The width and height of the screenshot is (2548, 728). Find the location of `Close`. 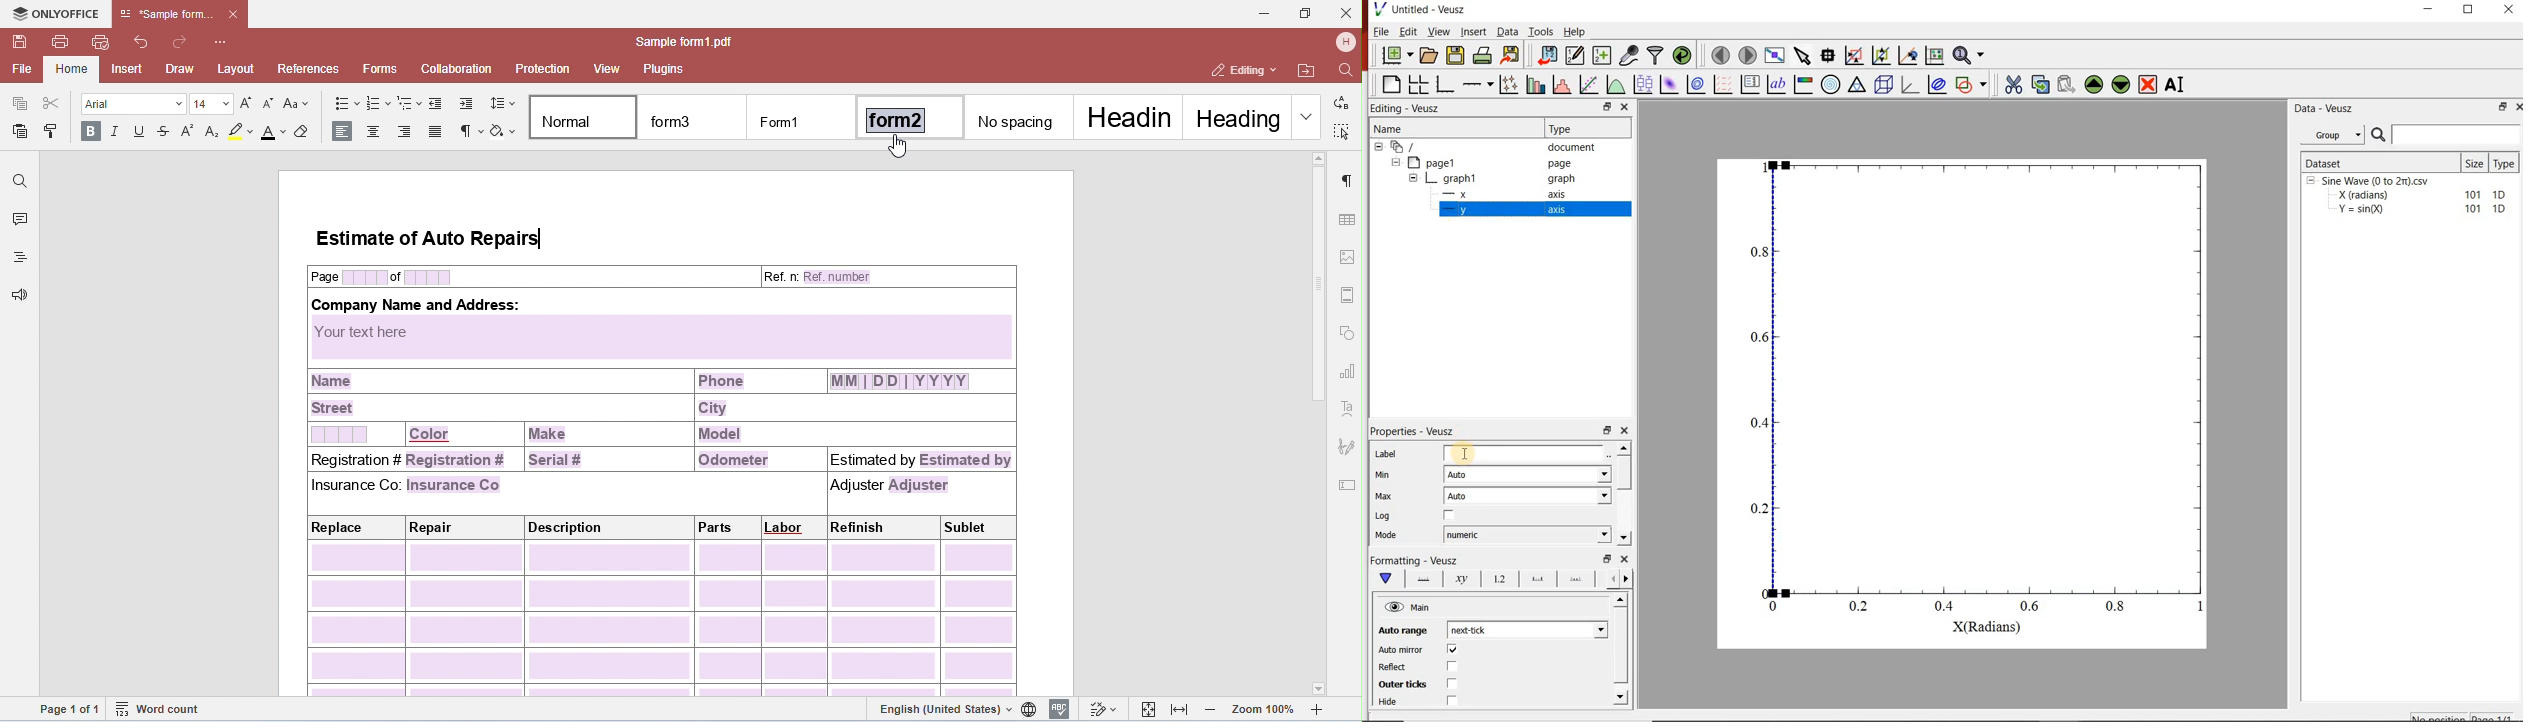

Close is located at coordinates (1625, 108).